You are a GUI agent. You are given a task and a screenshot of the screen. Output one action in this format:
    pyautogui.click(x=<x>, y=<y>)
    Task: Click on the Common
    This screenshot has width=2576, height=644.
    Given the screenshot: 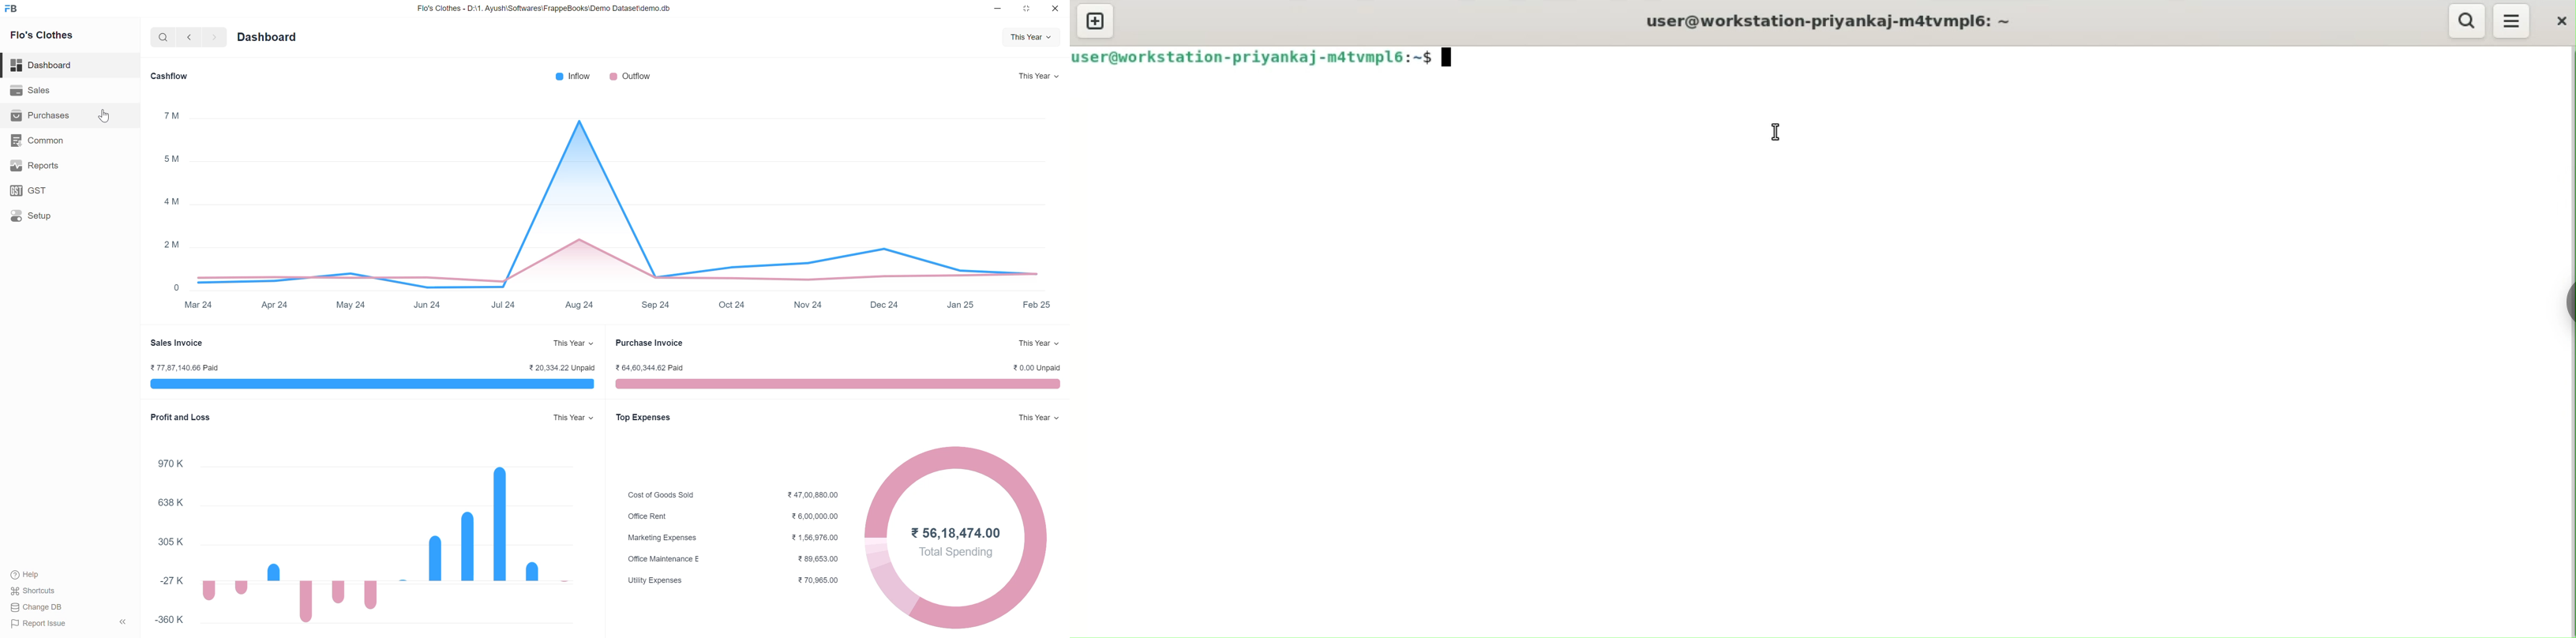 What is the action you would take?
    pyautogui.click(x=69, y=140)
    